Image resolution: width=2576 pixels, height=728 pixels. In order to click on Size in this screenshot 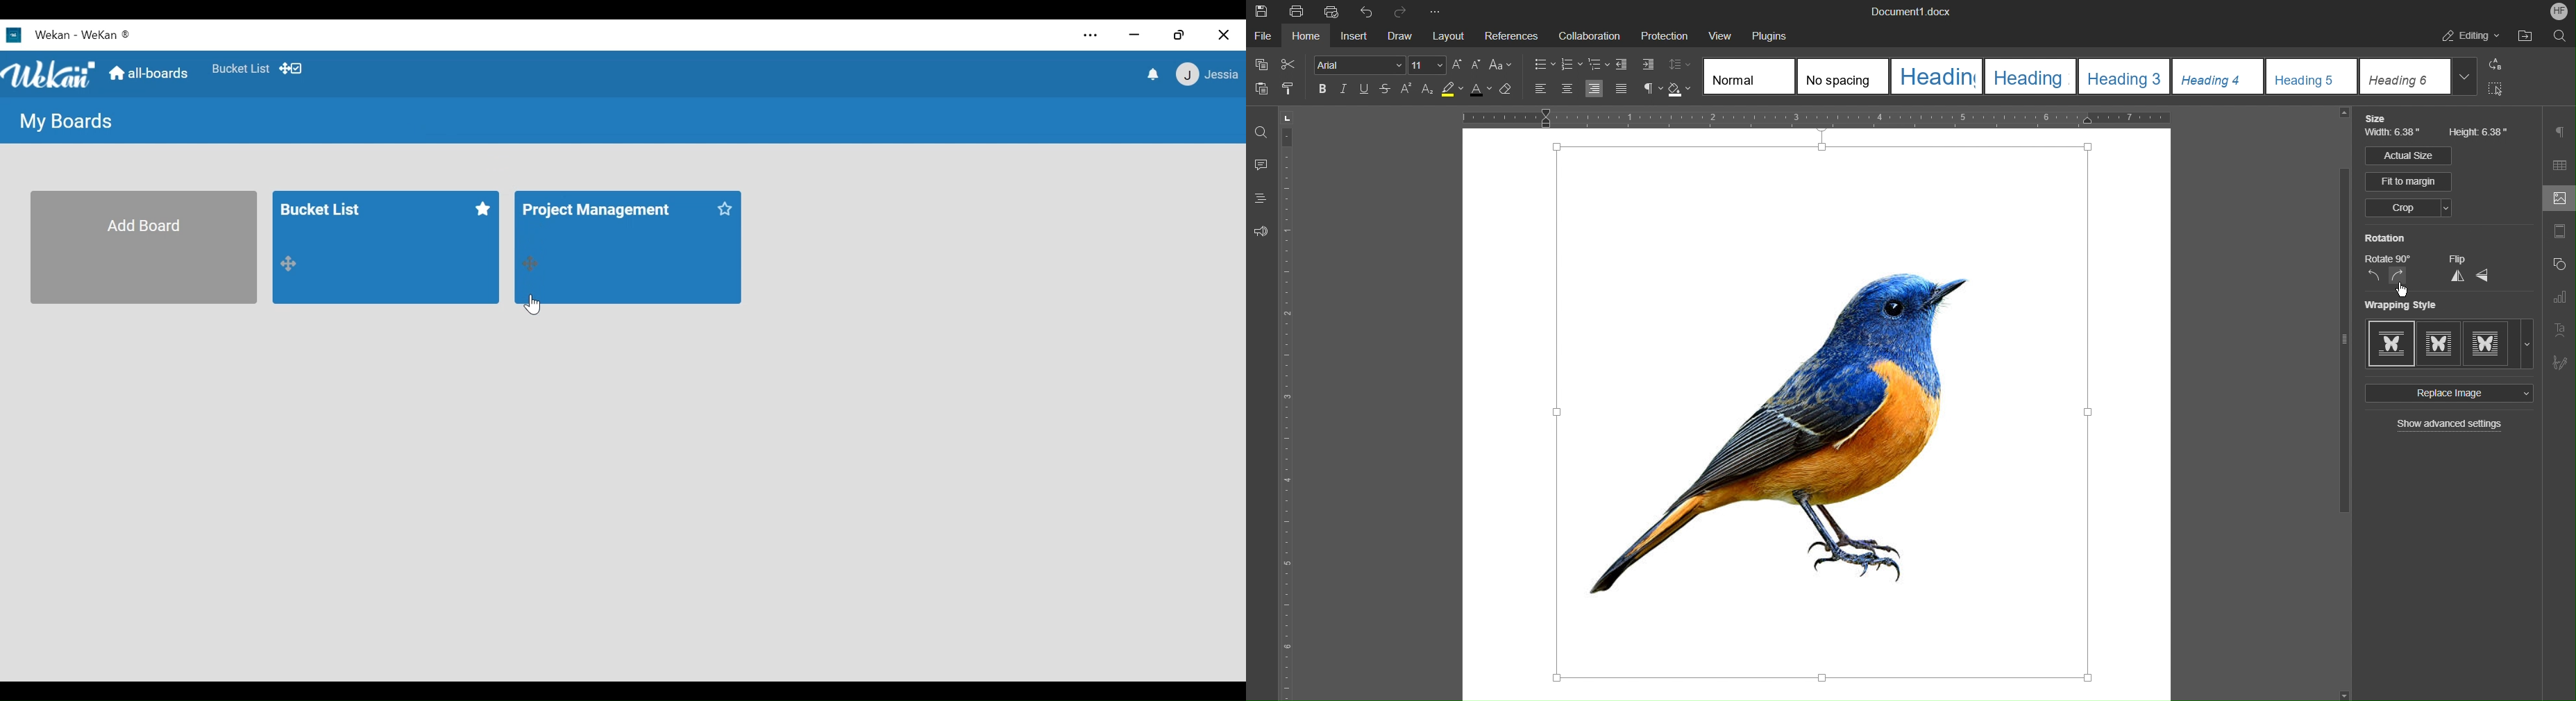, I will do `click(1427, 65)`.